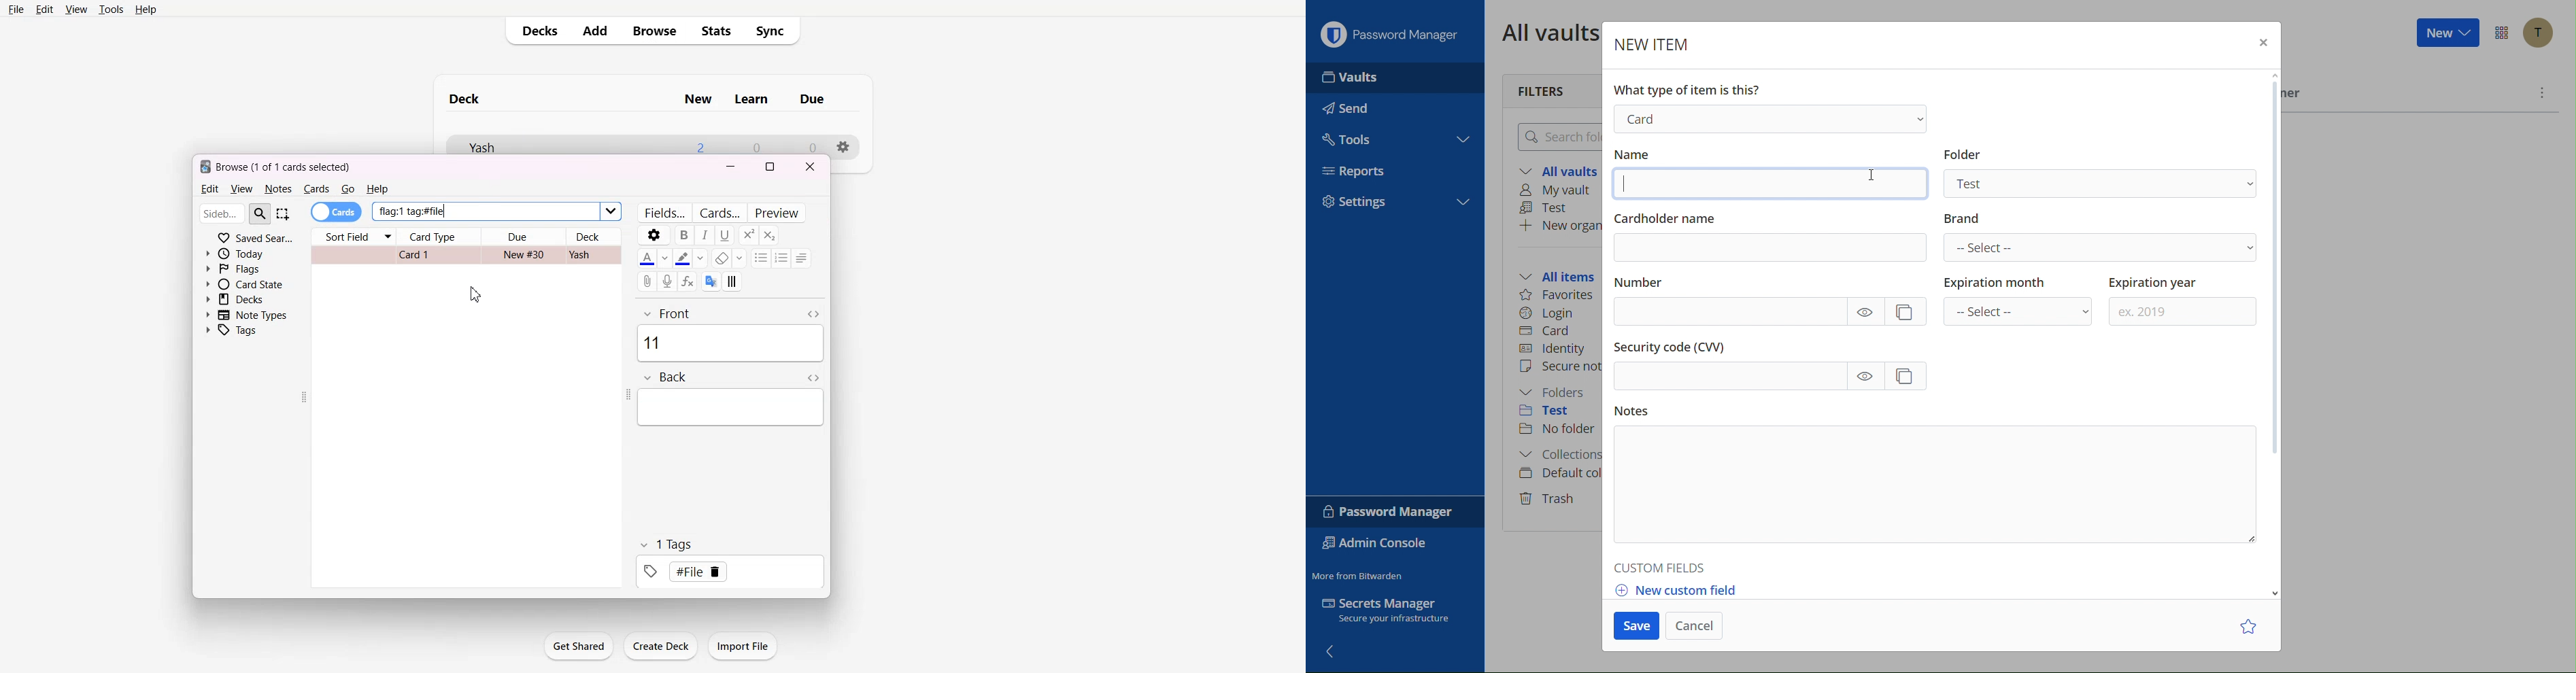 This screenshot has width=2576, height=700. What do you see at coordinates (599, 32) in the screenshot?
I see `Add` at bounding box center [599, 32].